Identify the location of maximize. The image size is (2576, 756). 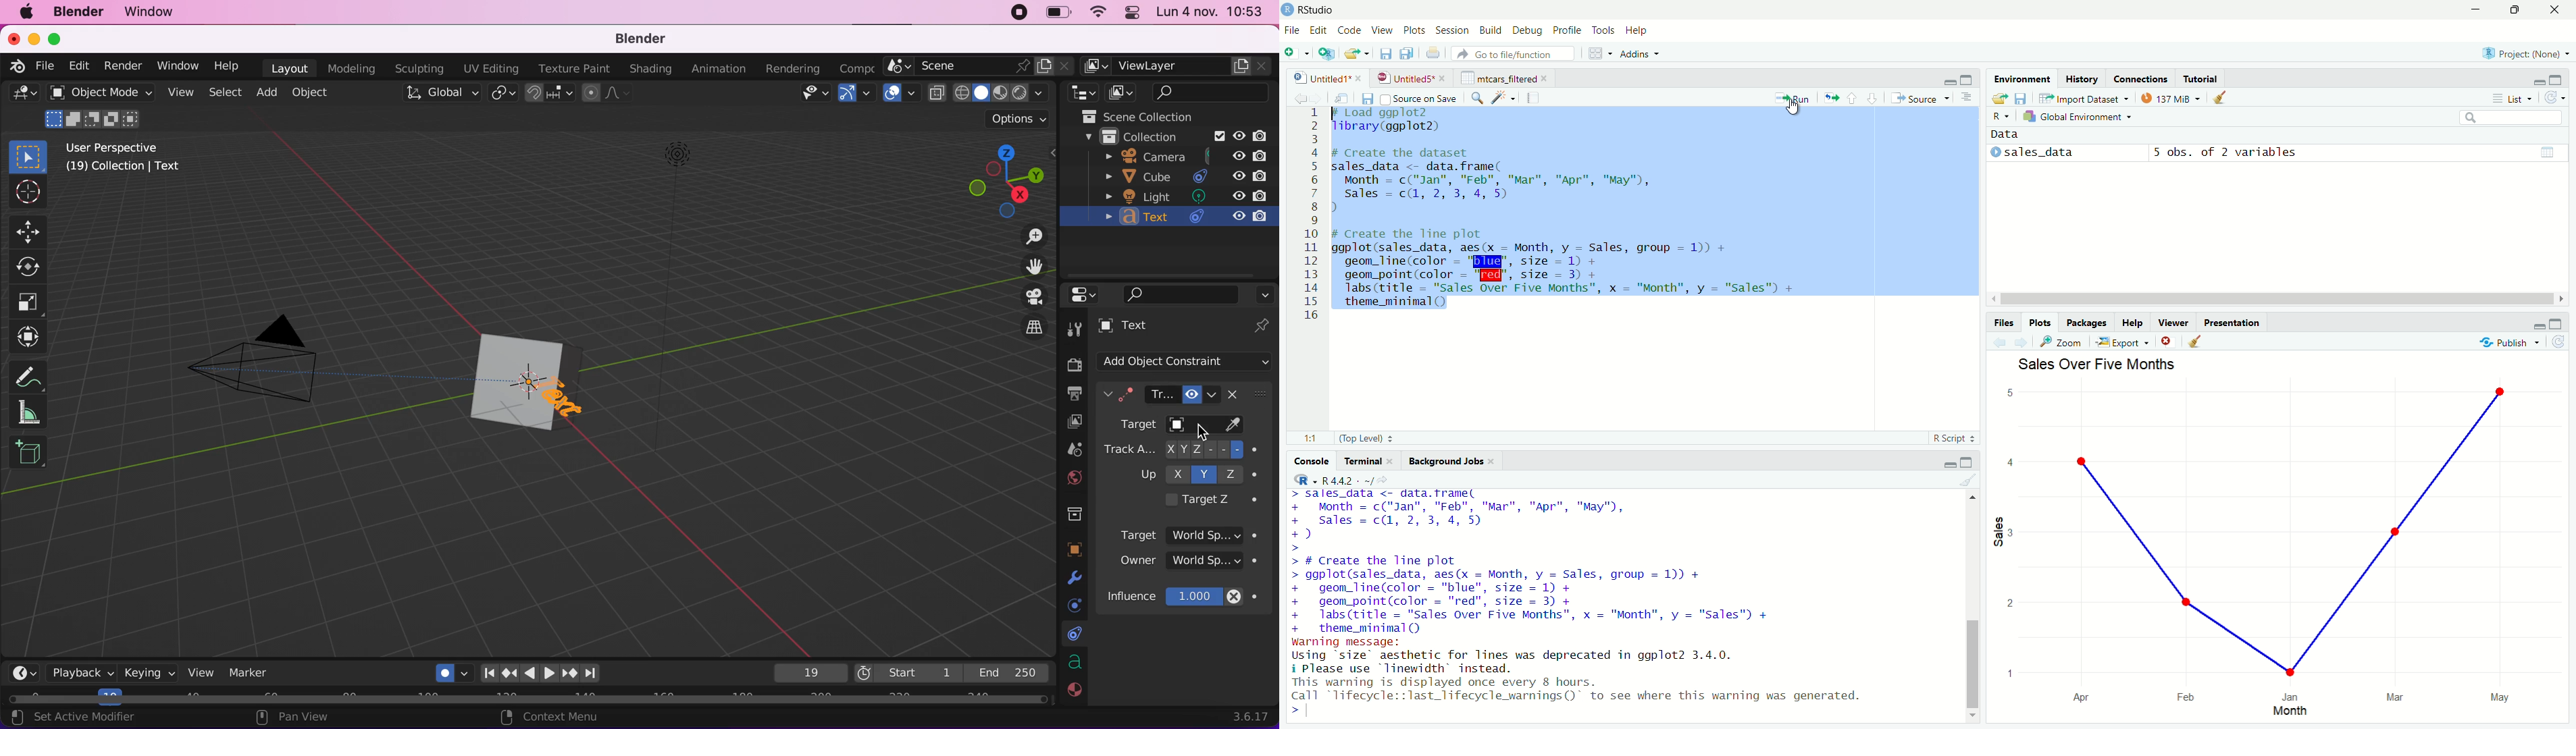
(1967, 463).